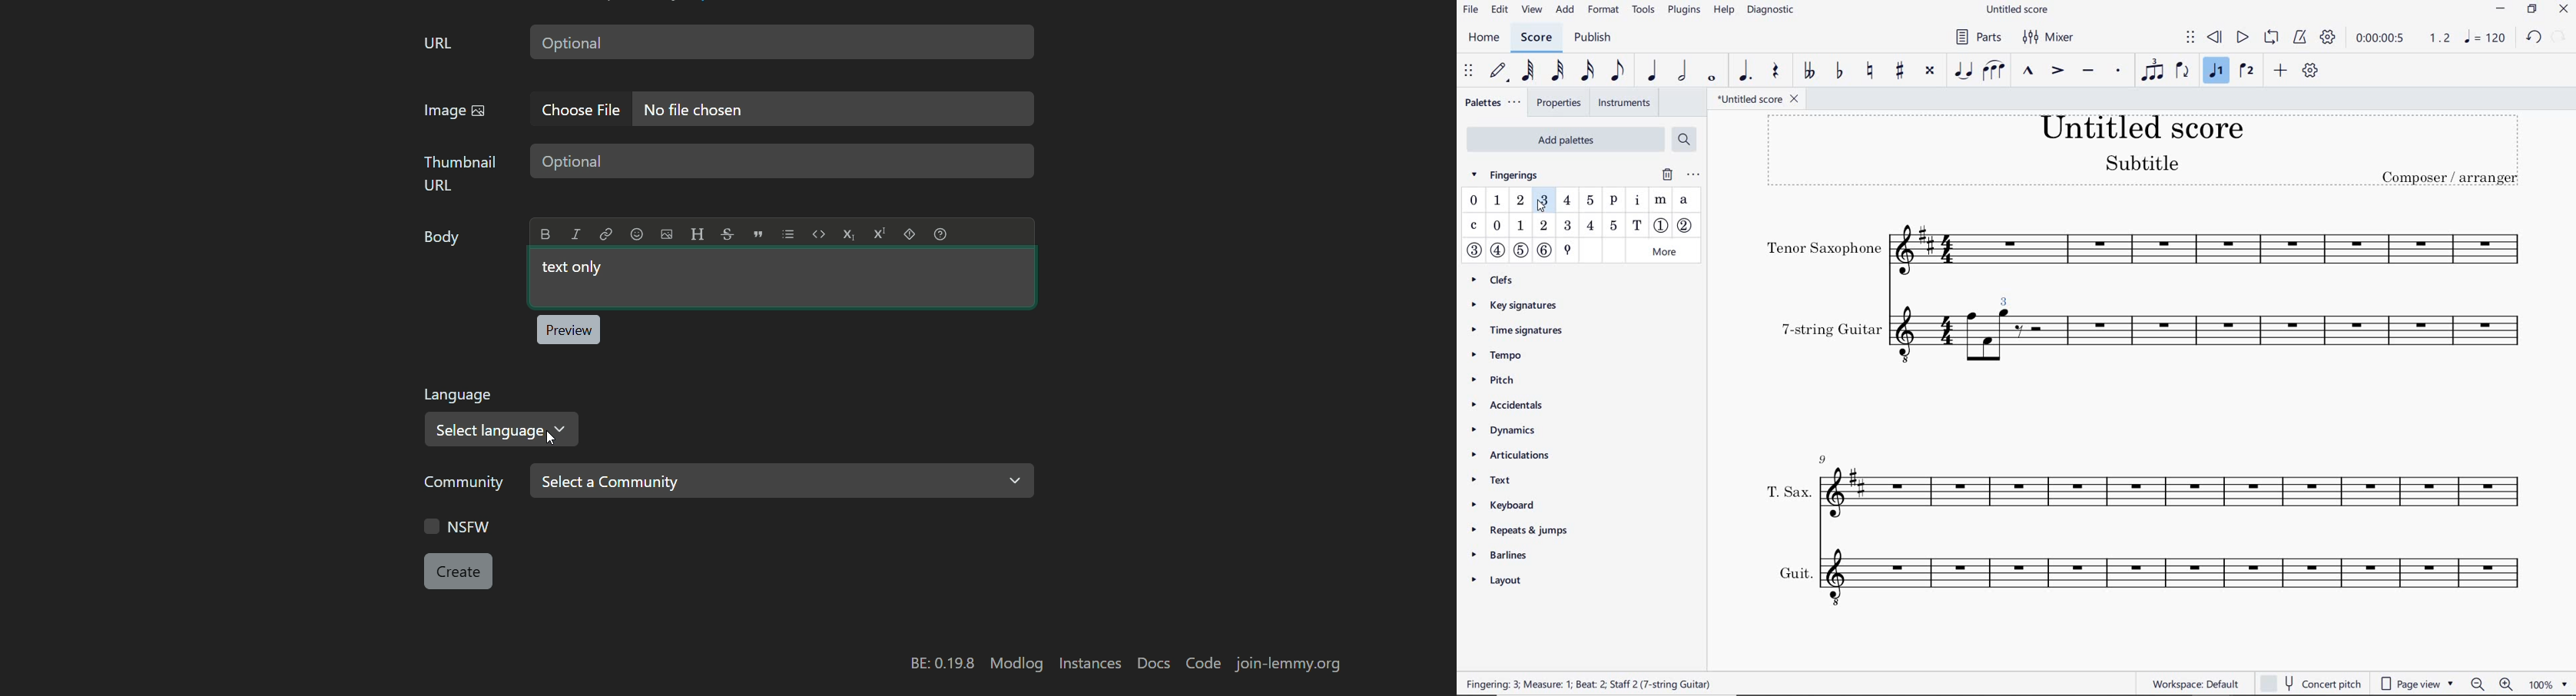  Describe the element at coordinates (1597, 38) in the screenshot. I see `PUBLISH` at that location.